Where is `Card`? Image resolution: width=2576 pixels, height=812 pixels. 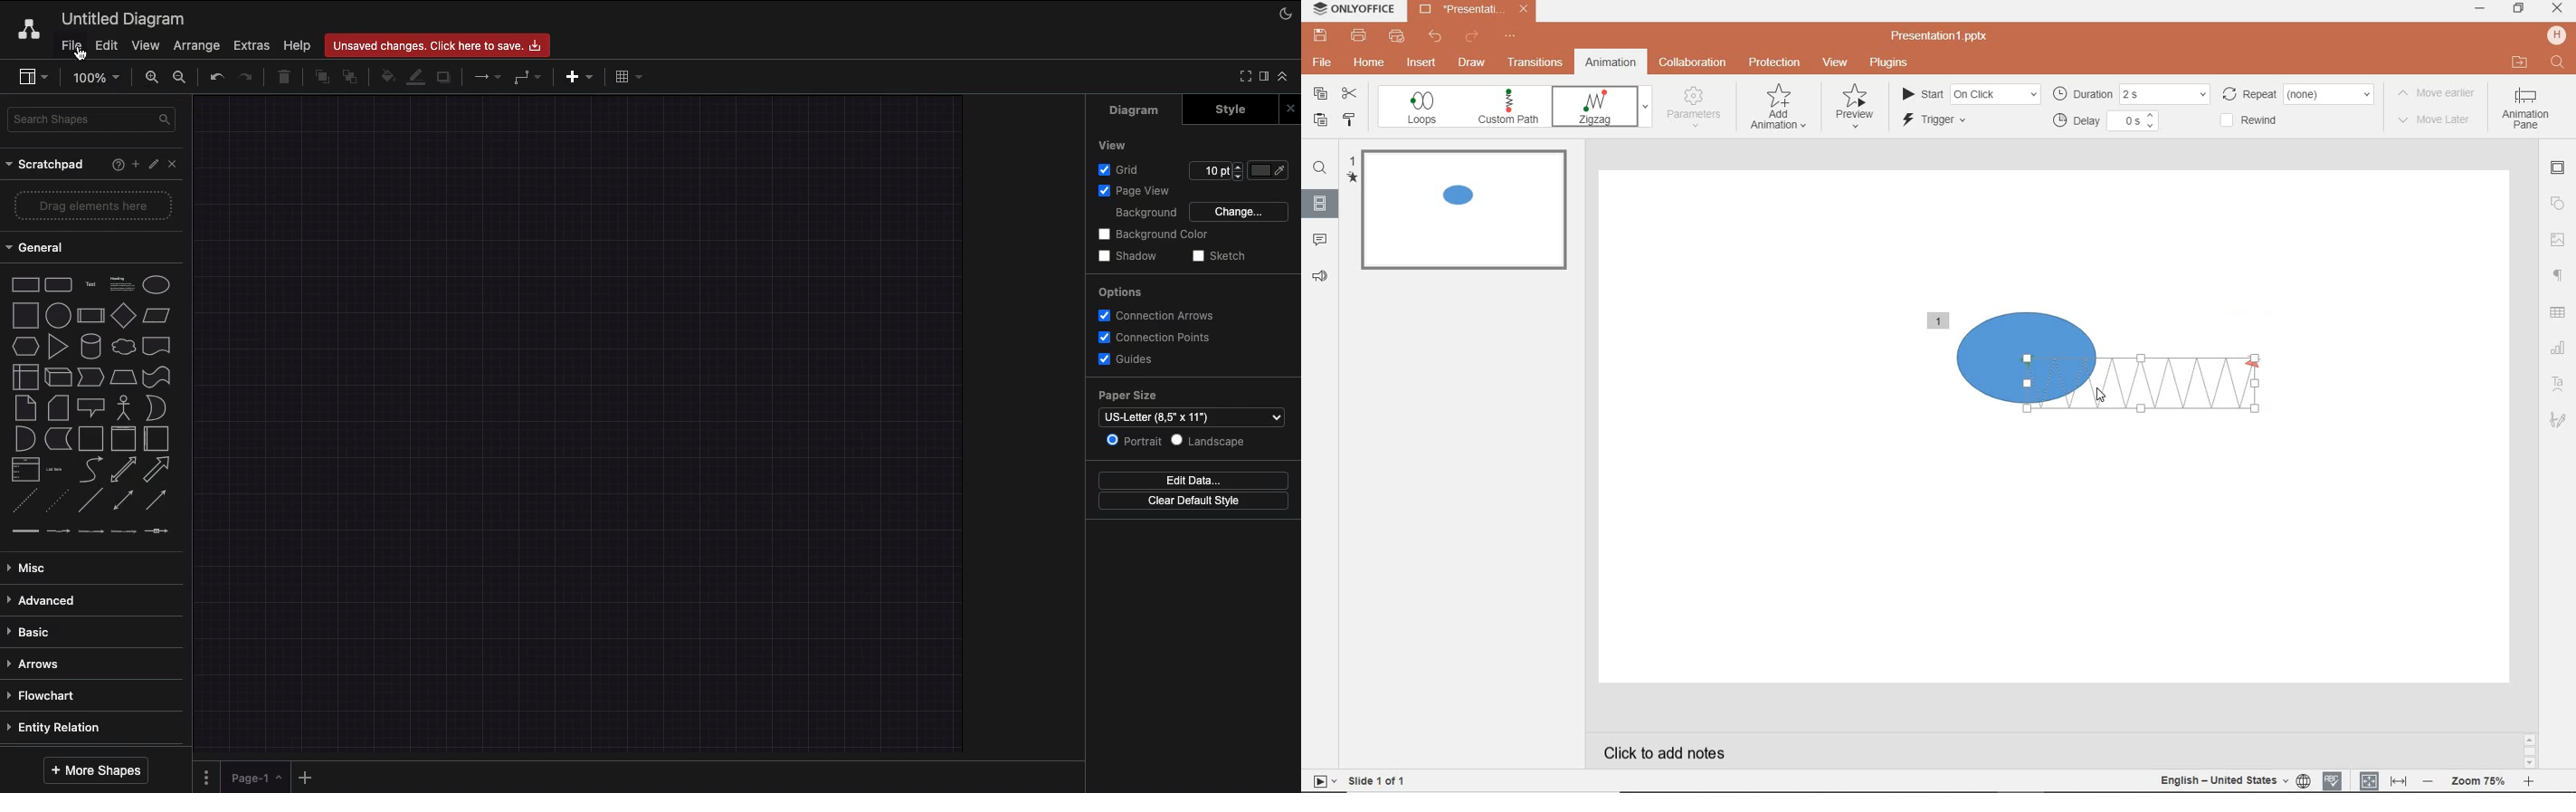 Card is located at coordinates (58, 407).